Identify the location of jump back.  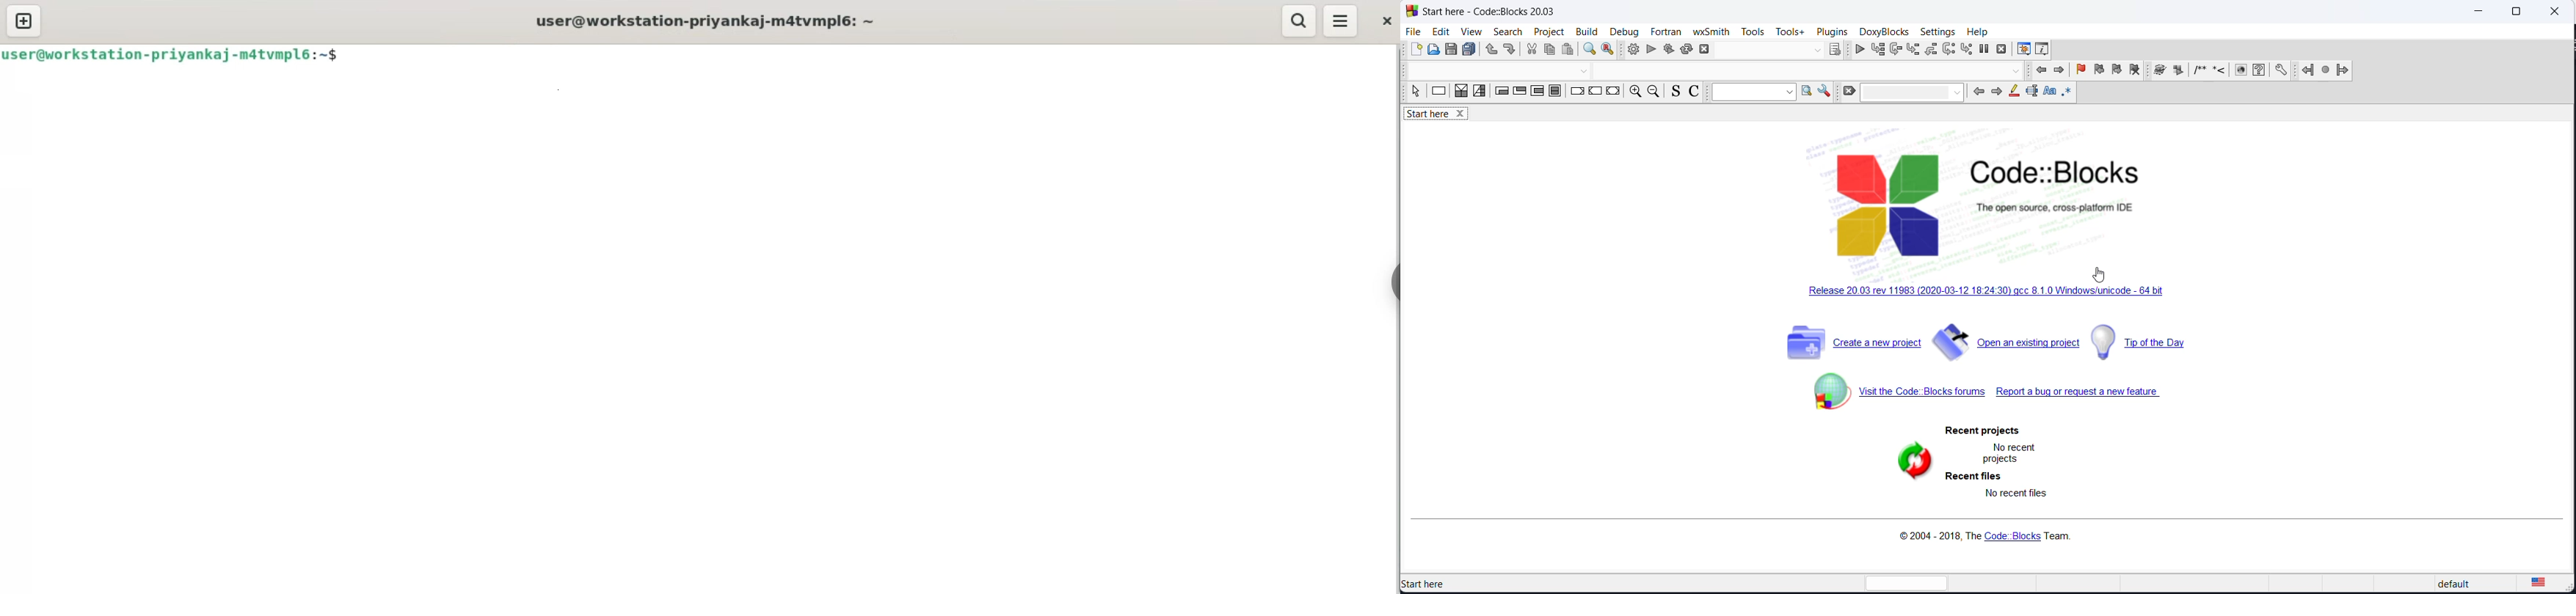
(2307, 70).